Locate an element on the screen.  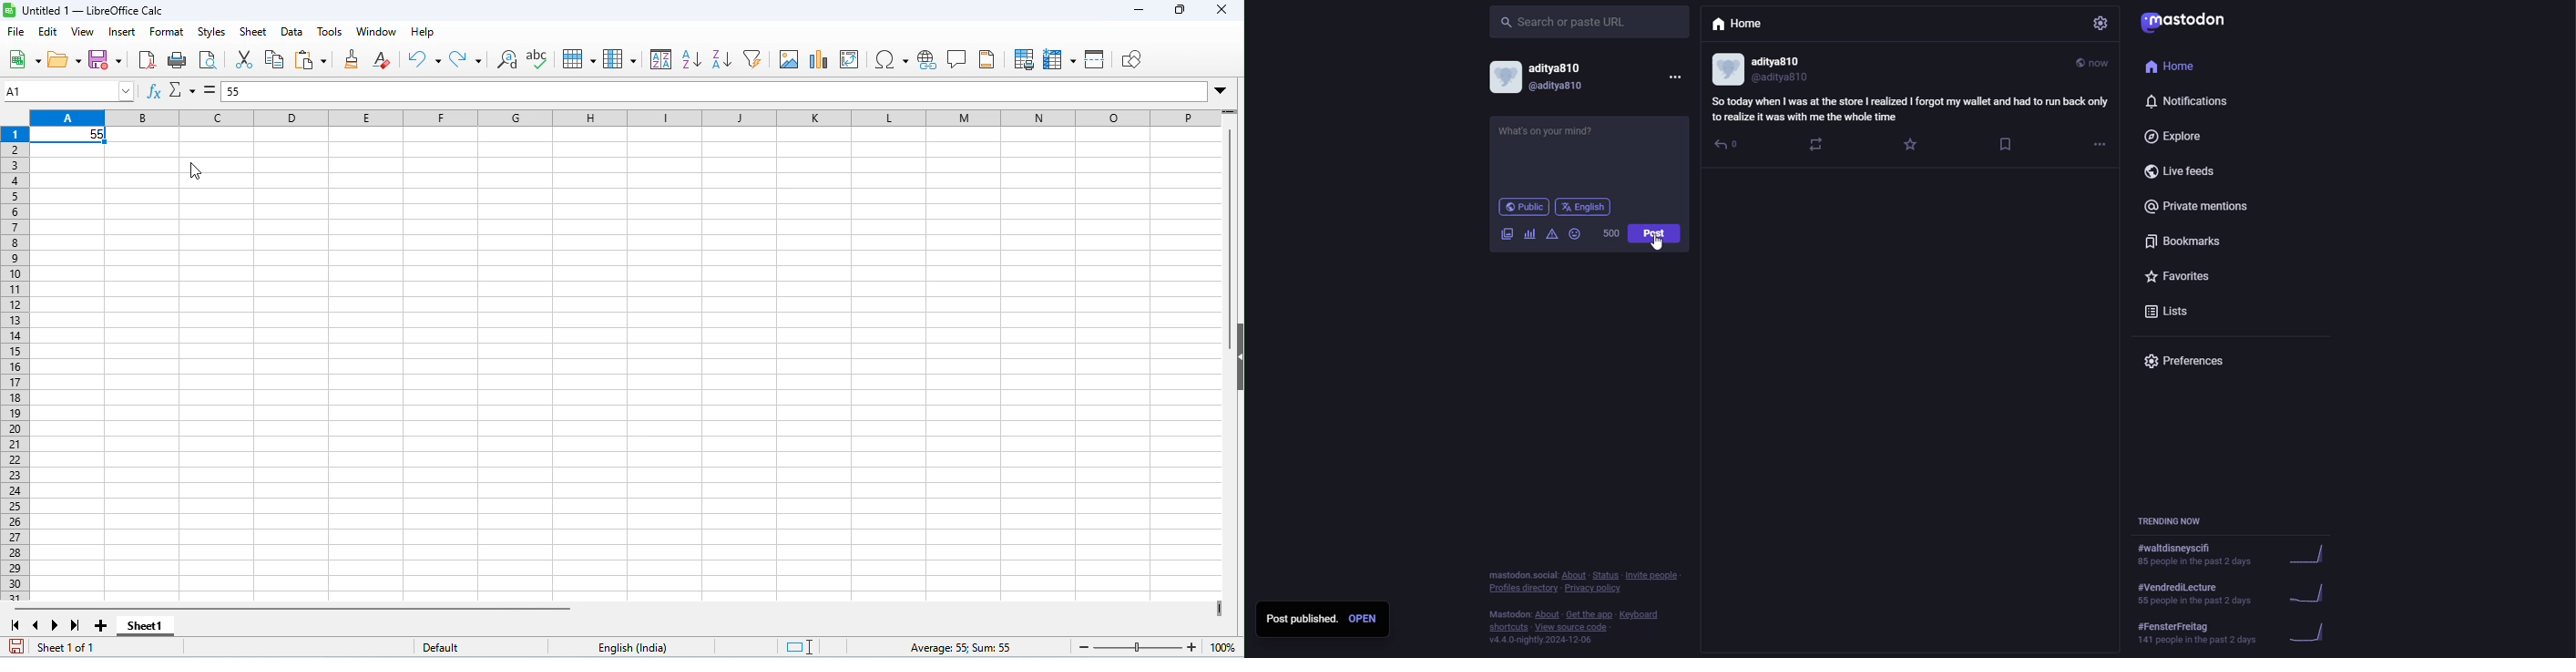
account is located at coordinates (1543, 76).